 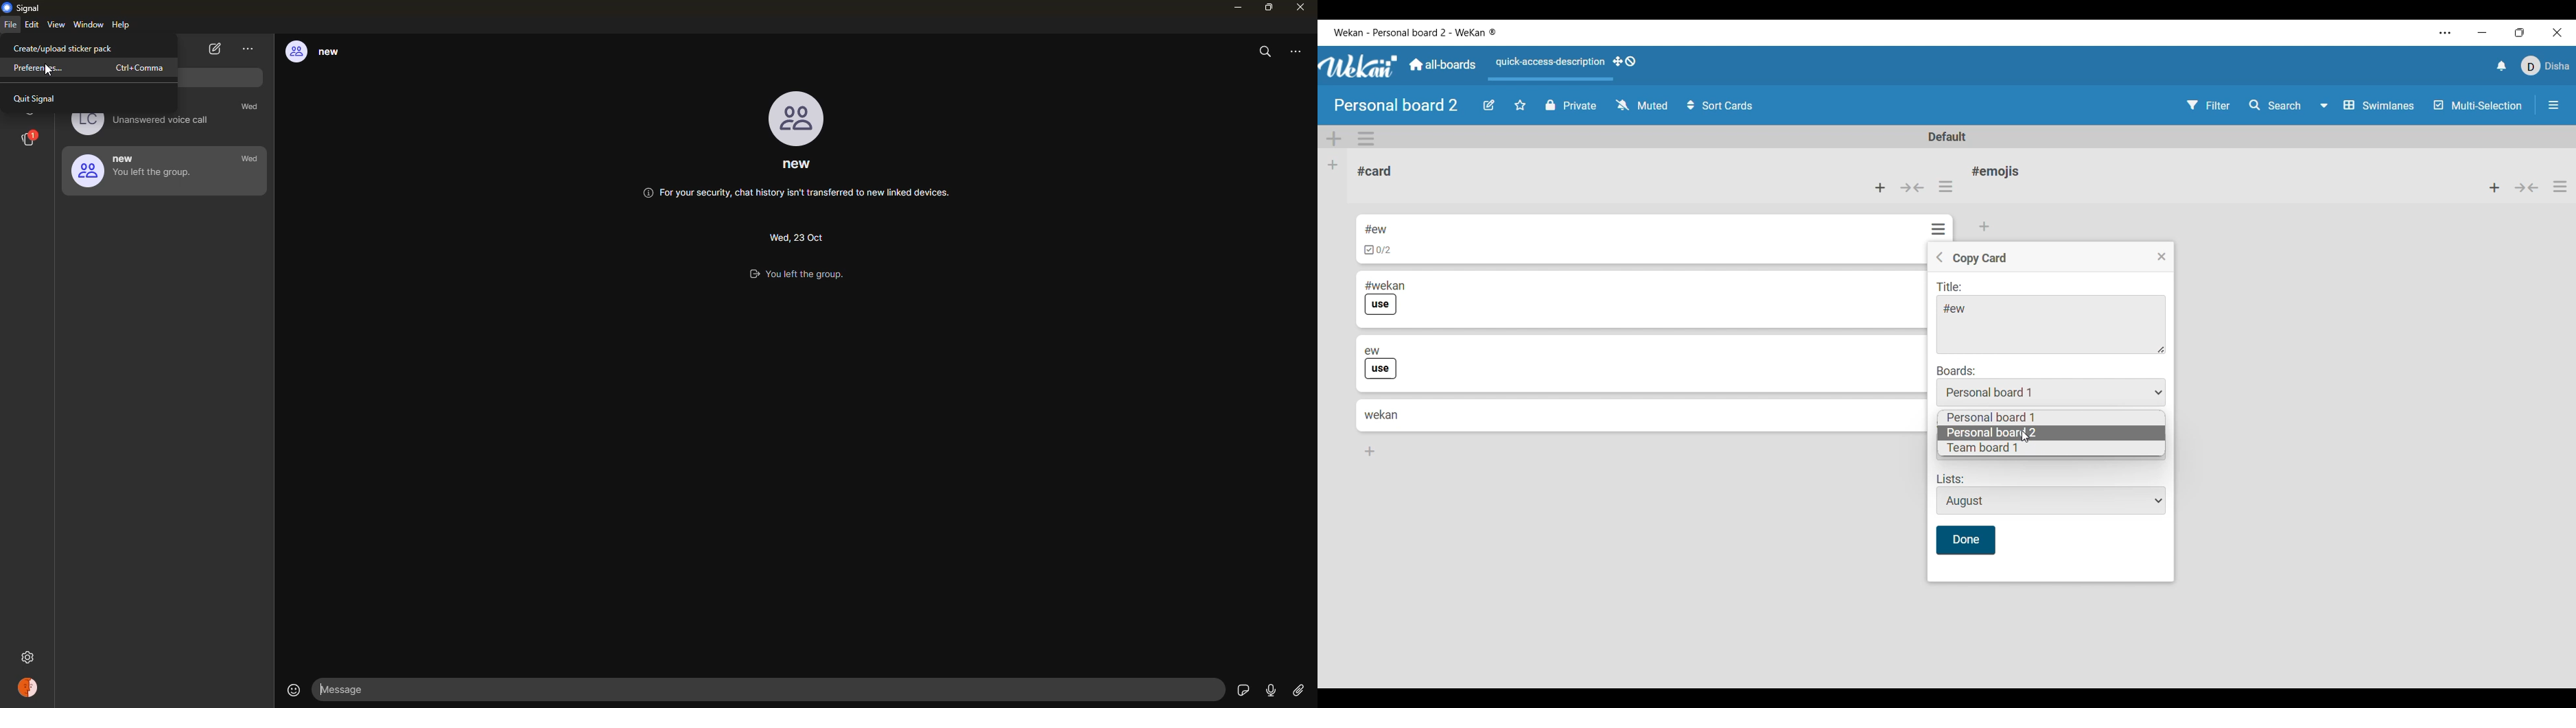 I want to click on preferences, so click(x=40, y=69).